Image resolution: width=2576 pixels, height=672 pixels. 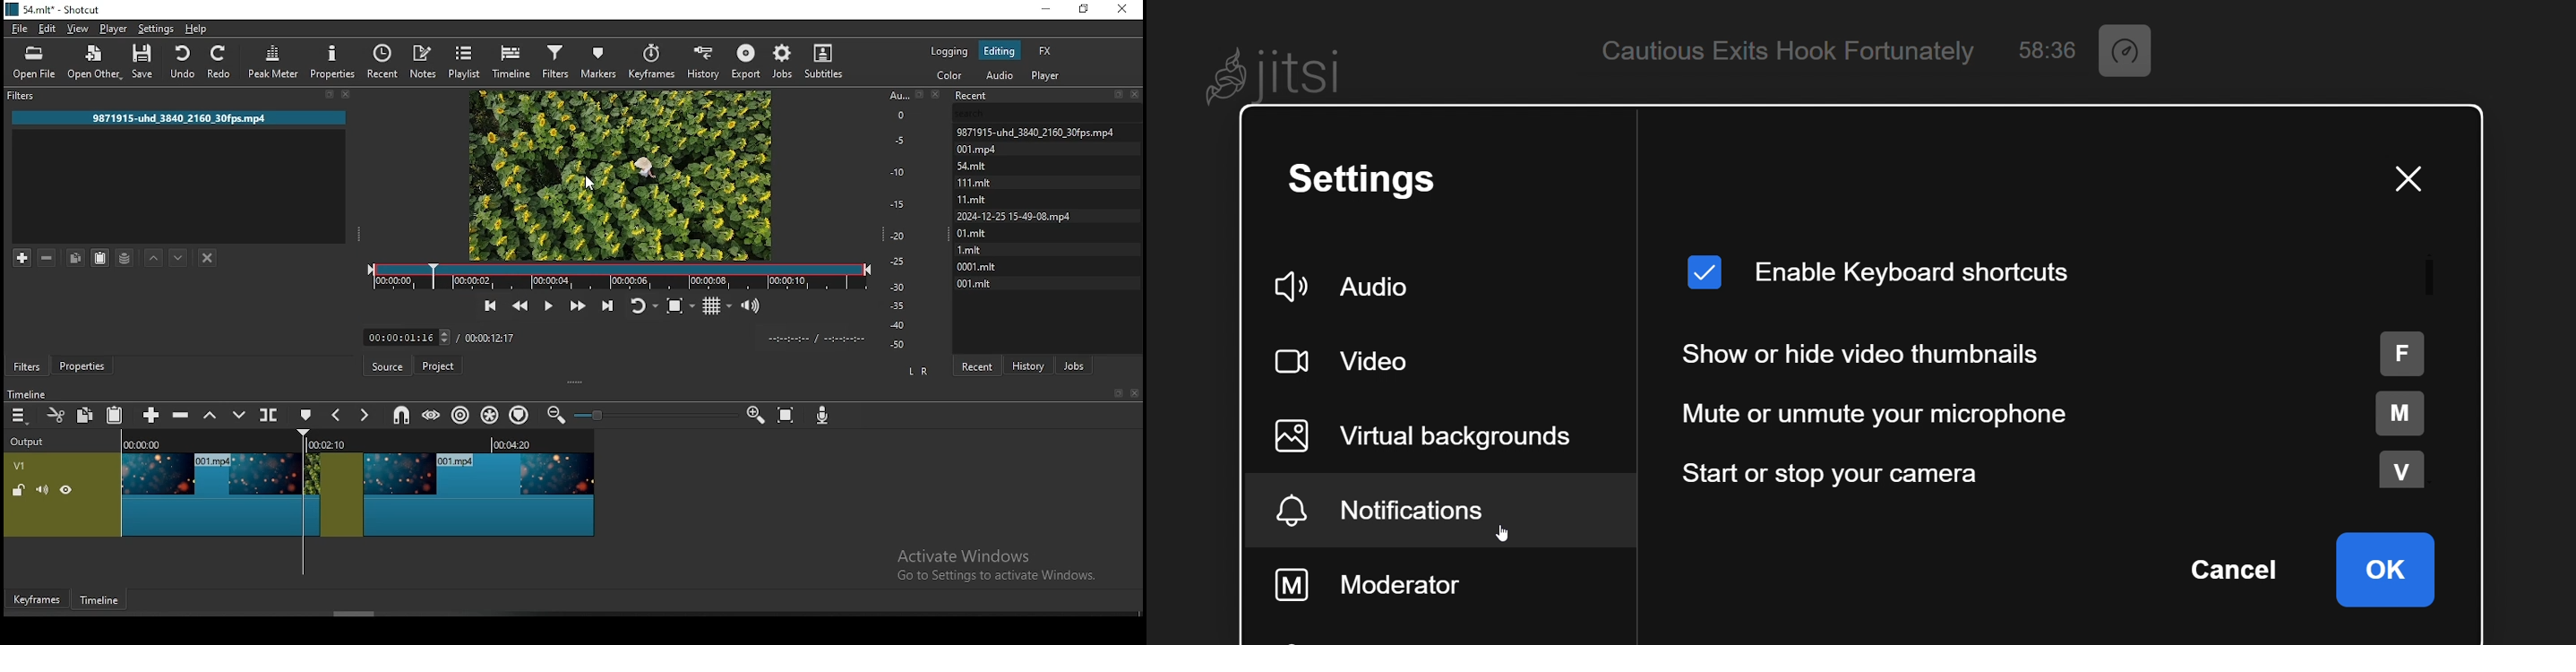 What do you see at coordinates (999, 76) in the screenshot?
I see `audio` at bounding box center [999, 76].